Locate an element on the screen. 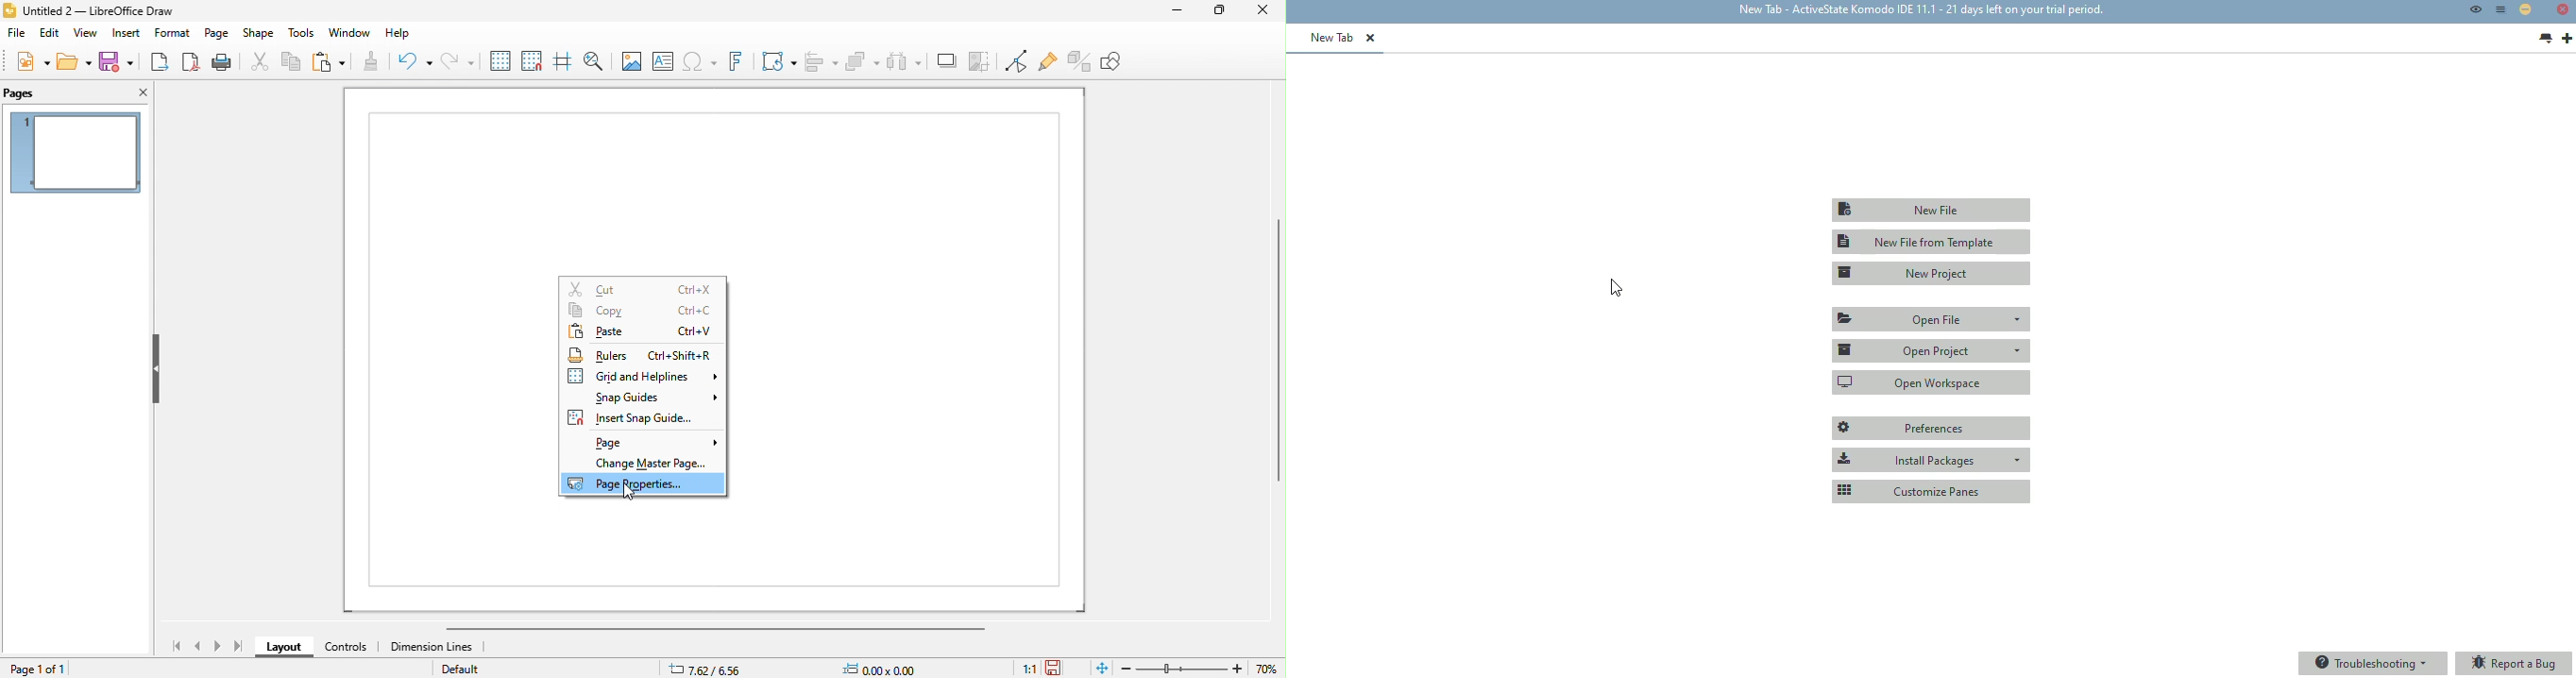  page properties is located at coordinates (640, 484).